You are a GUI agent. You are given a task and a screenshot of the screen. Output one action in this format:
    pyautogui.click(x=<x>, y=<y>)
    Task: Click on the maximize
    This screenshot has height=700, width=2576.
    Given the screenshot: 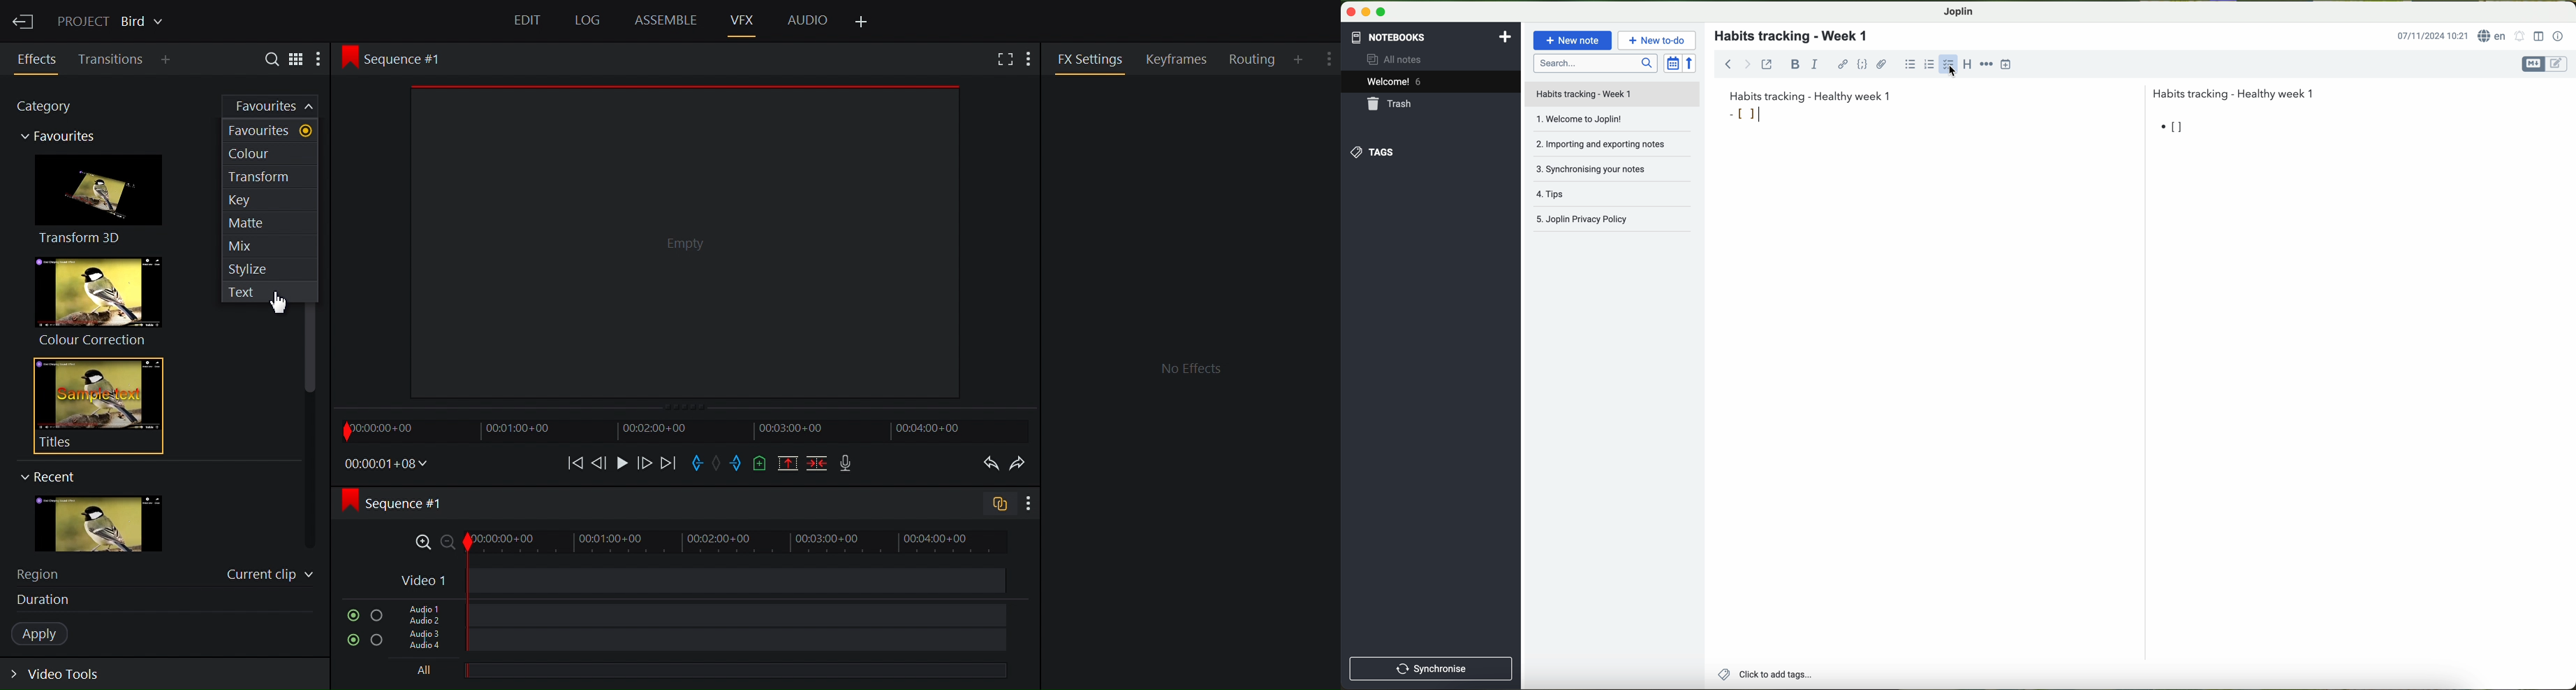 What is the action you would take?
    pyautogui.click(x=1382, y=11)
    